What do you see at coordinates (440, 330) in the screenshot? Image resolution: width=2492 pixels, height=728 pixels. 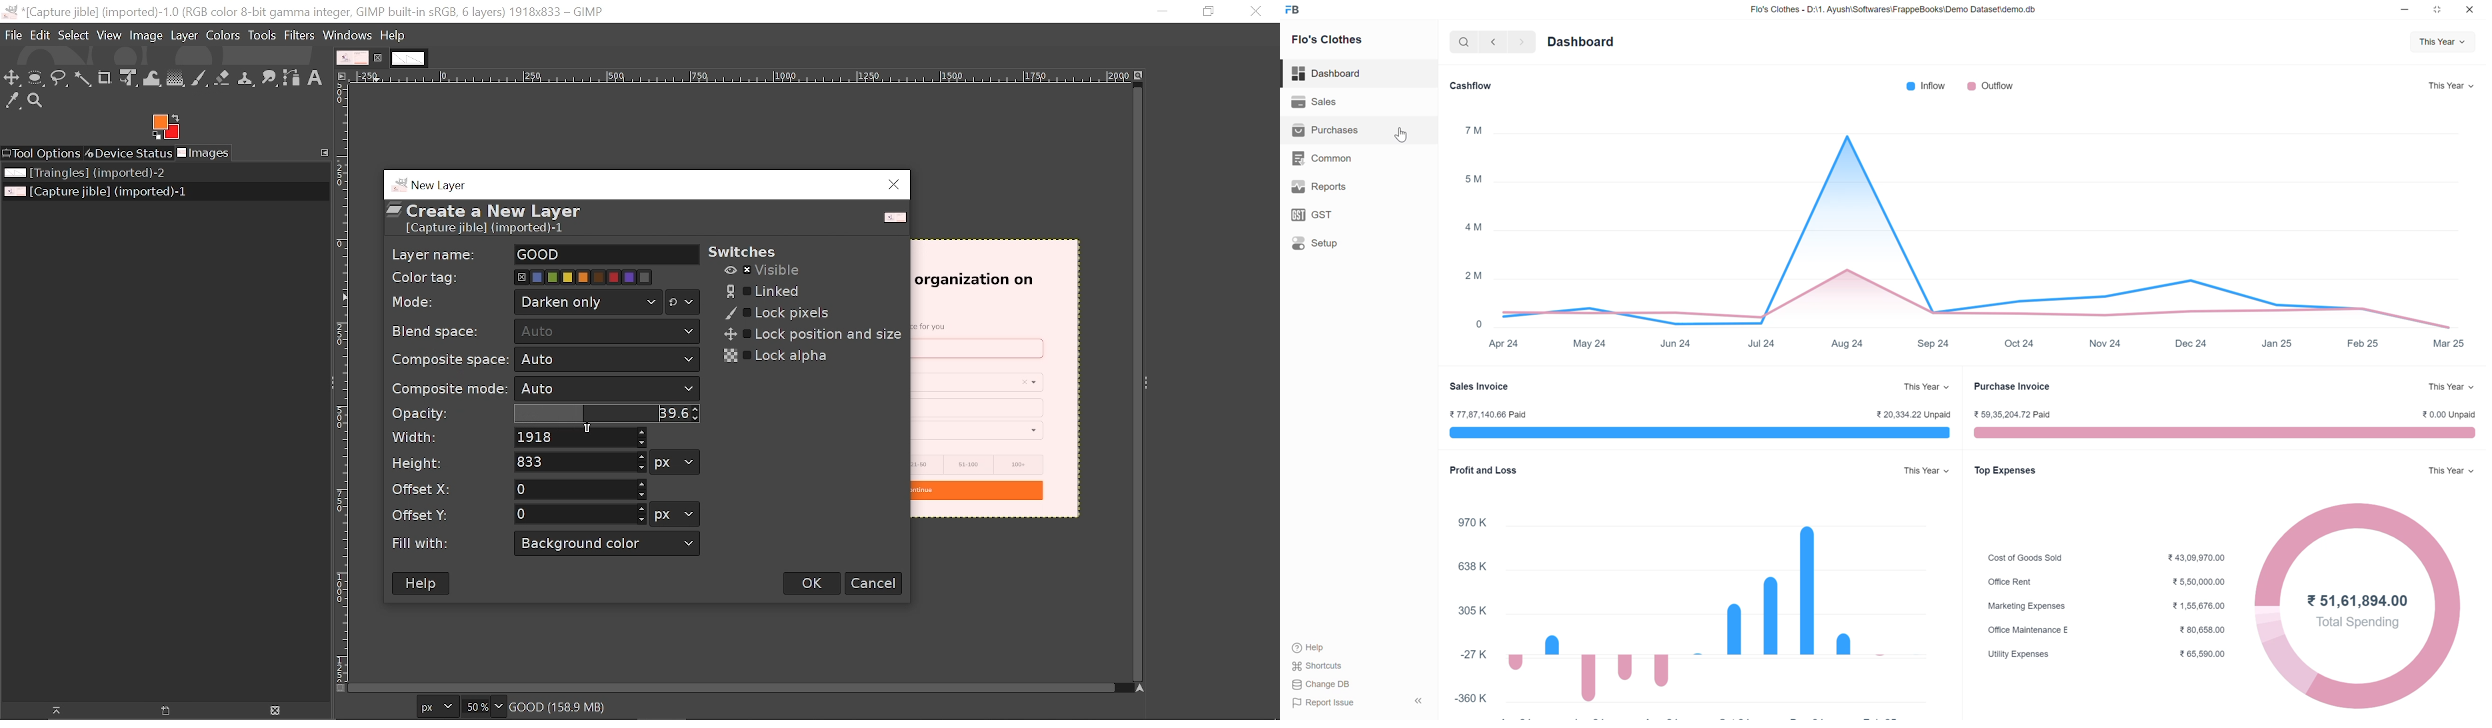 I see `Blend space:` at bounding box center [440, 330].